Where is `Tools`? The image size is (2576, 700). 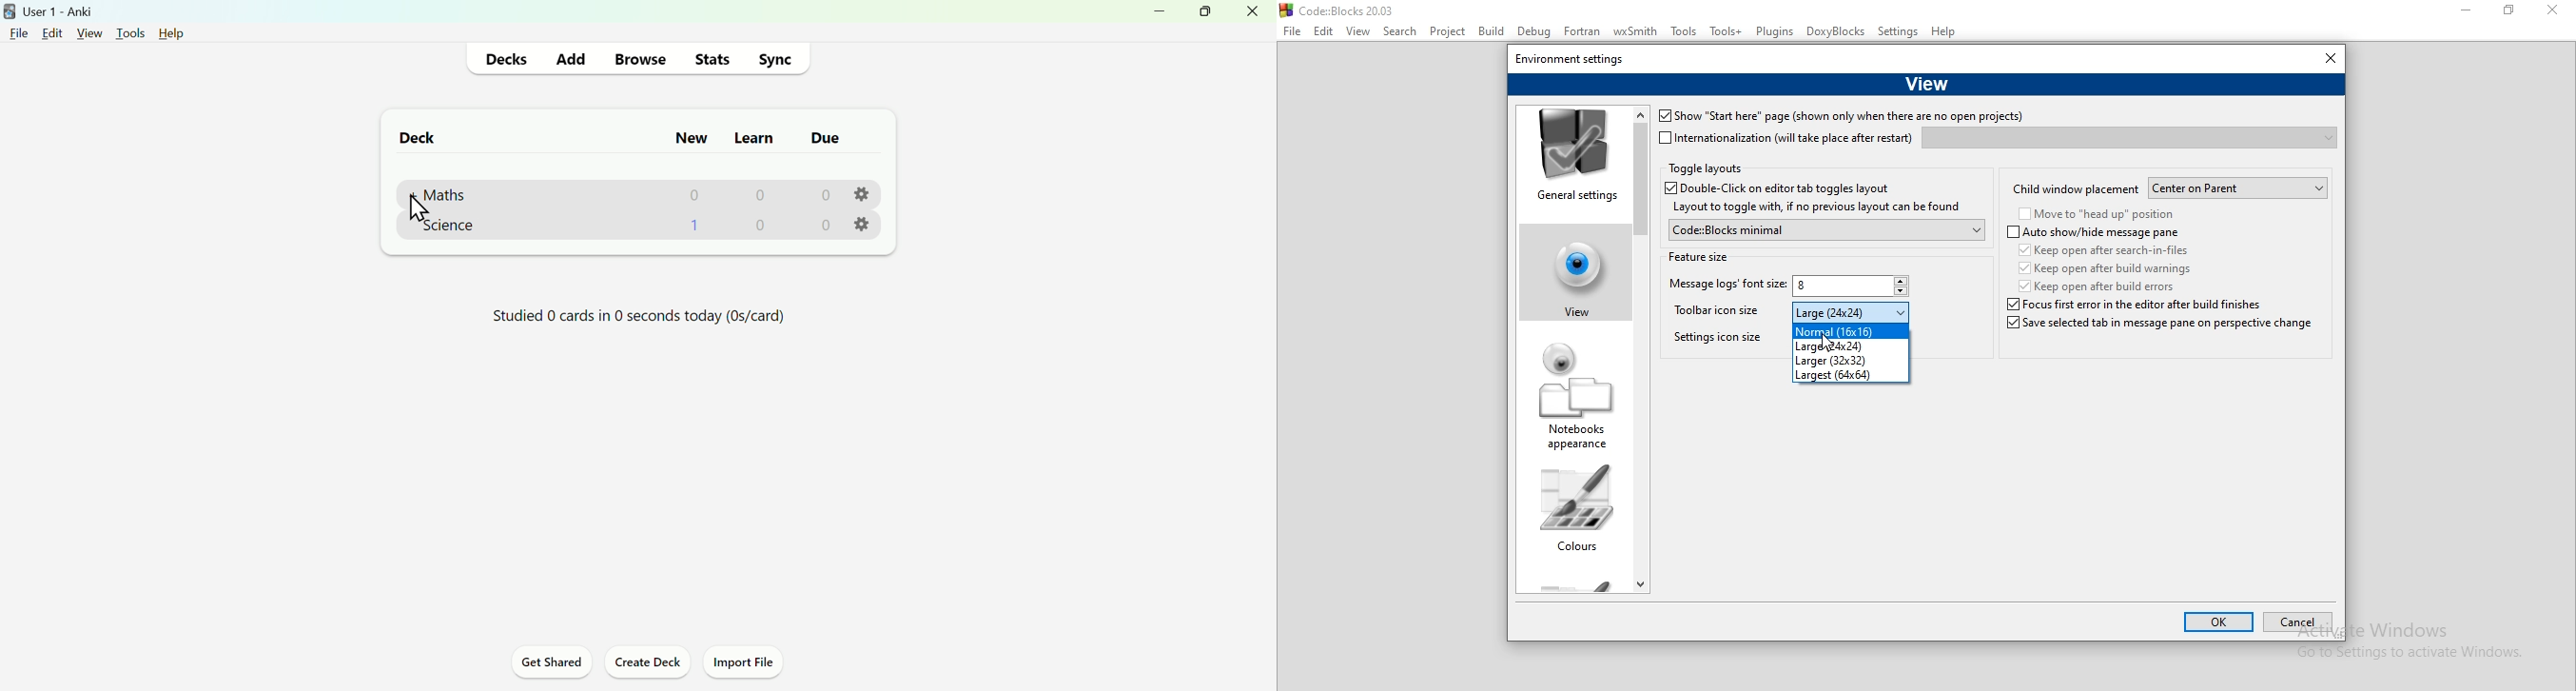
Tools is located at coordinates (1686, 34).